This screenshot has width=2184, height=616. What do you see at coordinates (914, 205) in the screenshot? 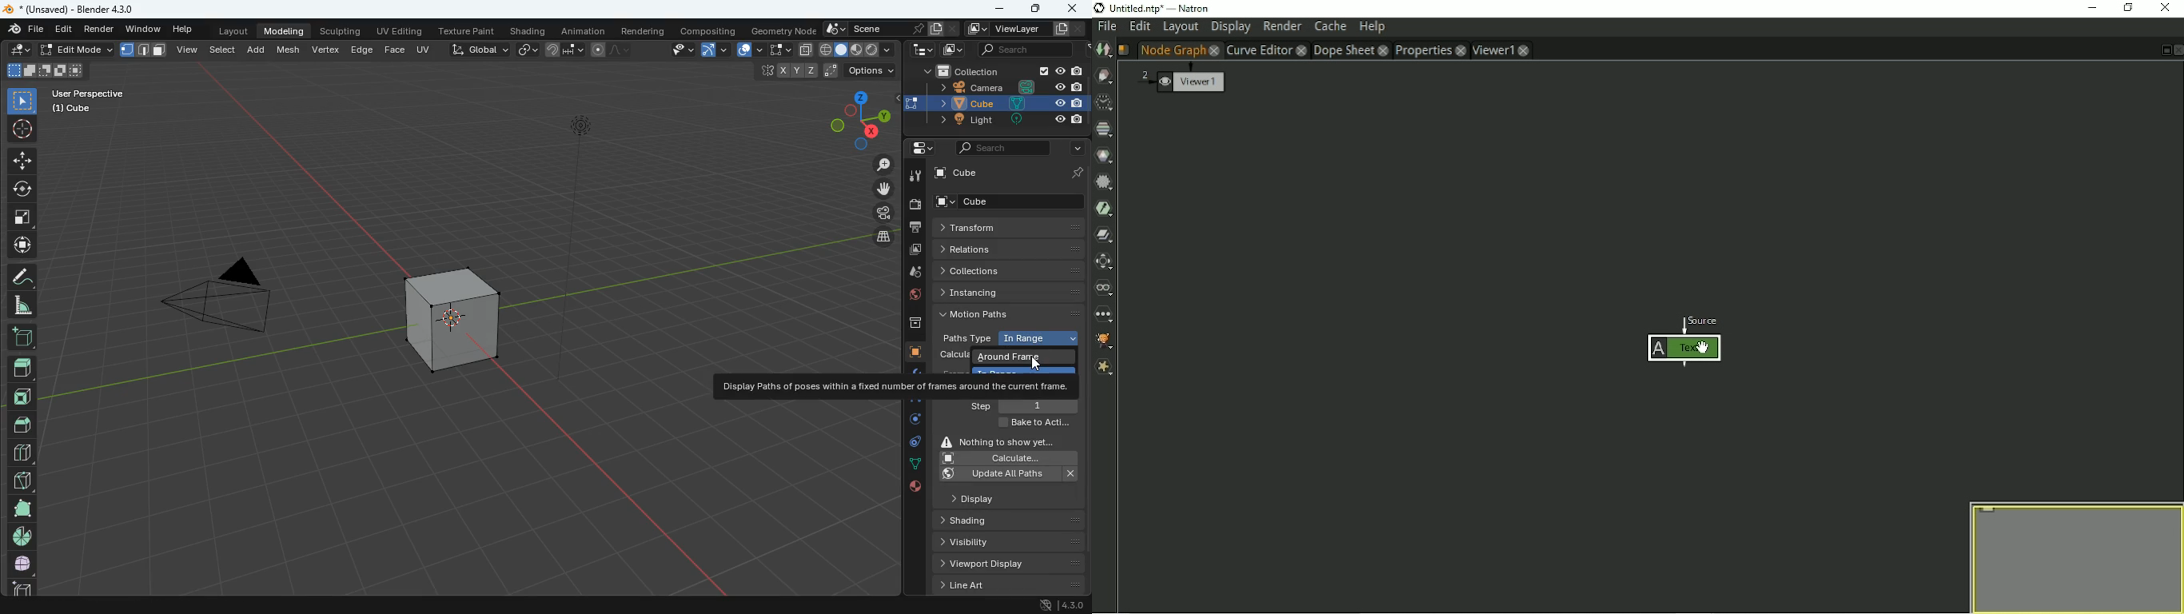
I see `camera` at bounding box center [914, 205].